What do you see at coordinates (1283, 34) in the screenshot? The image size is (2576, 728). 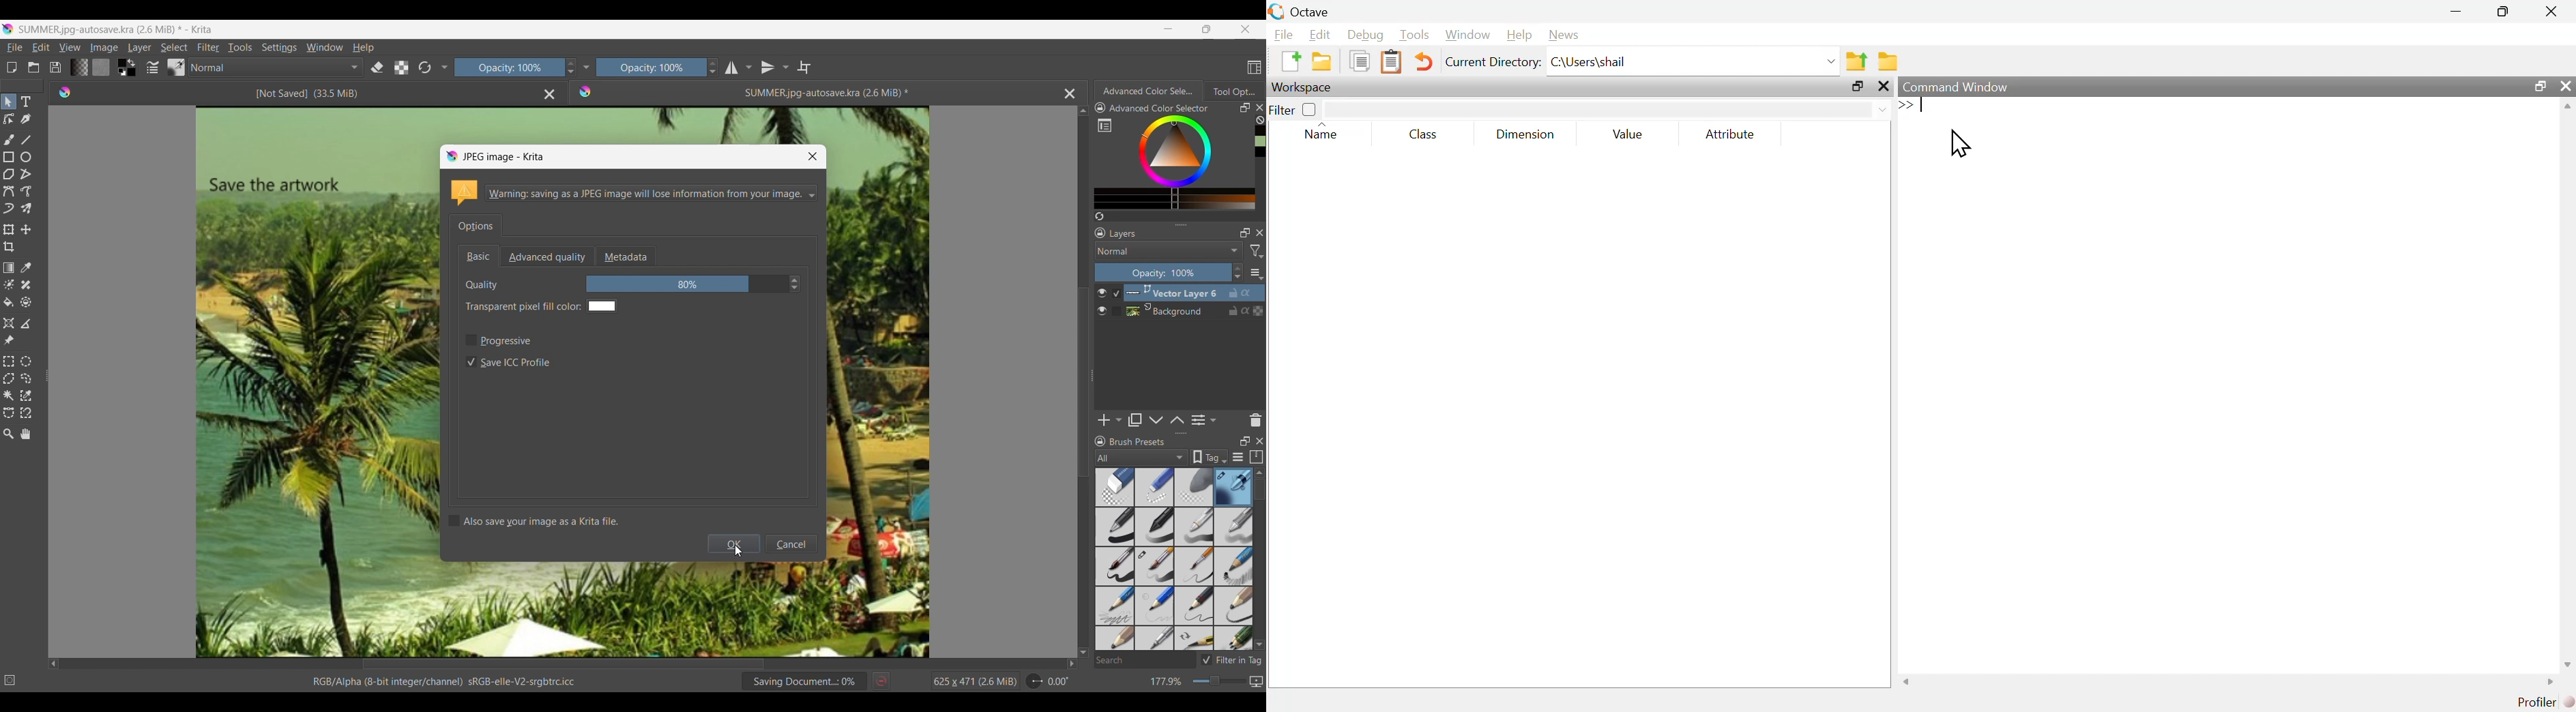 I see `file` at bounding box center [1283, 34].